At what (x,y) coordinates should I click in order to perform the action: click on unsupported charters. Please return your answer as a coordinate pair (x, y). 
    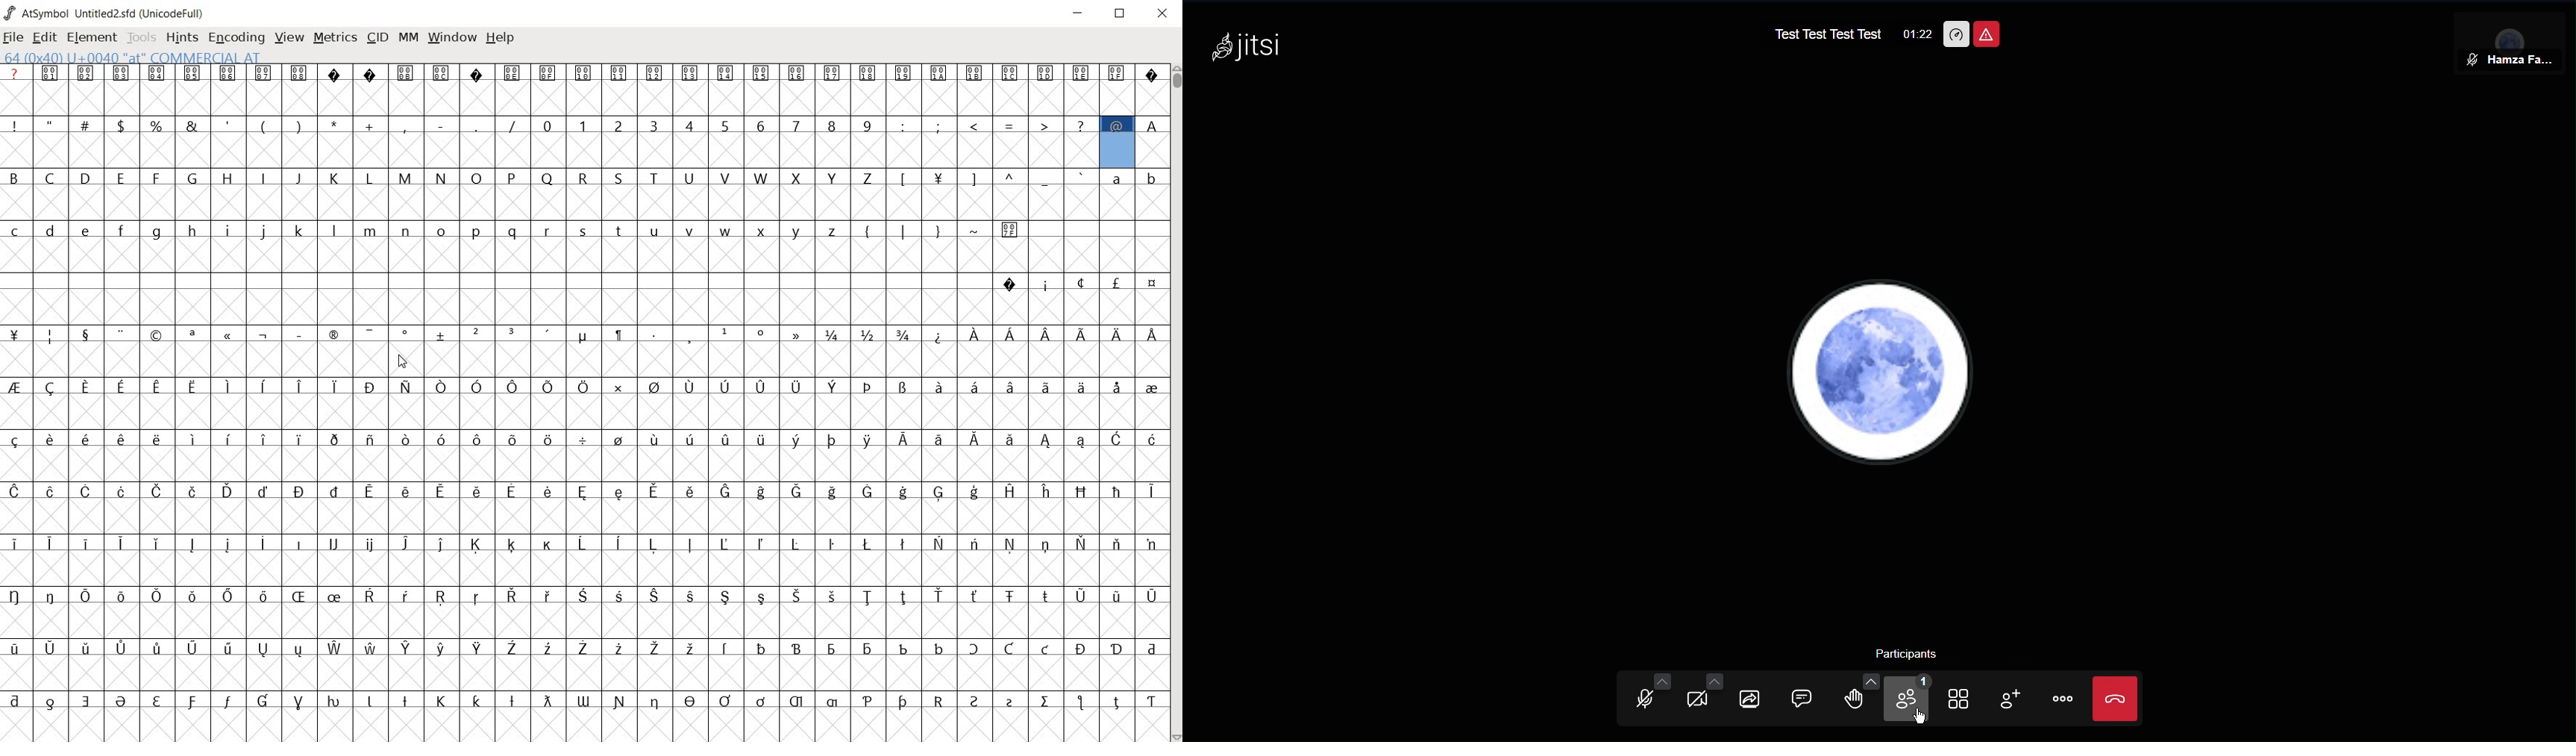
    Looking at the image, I should click on (1152, 72).